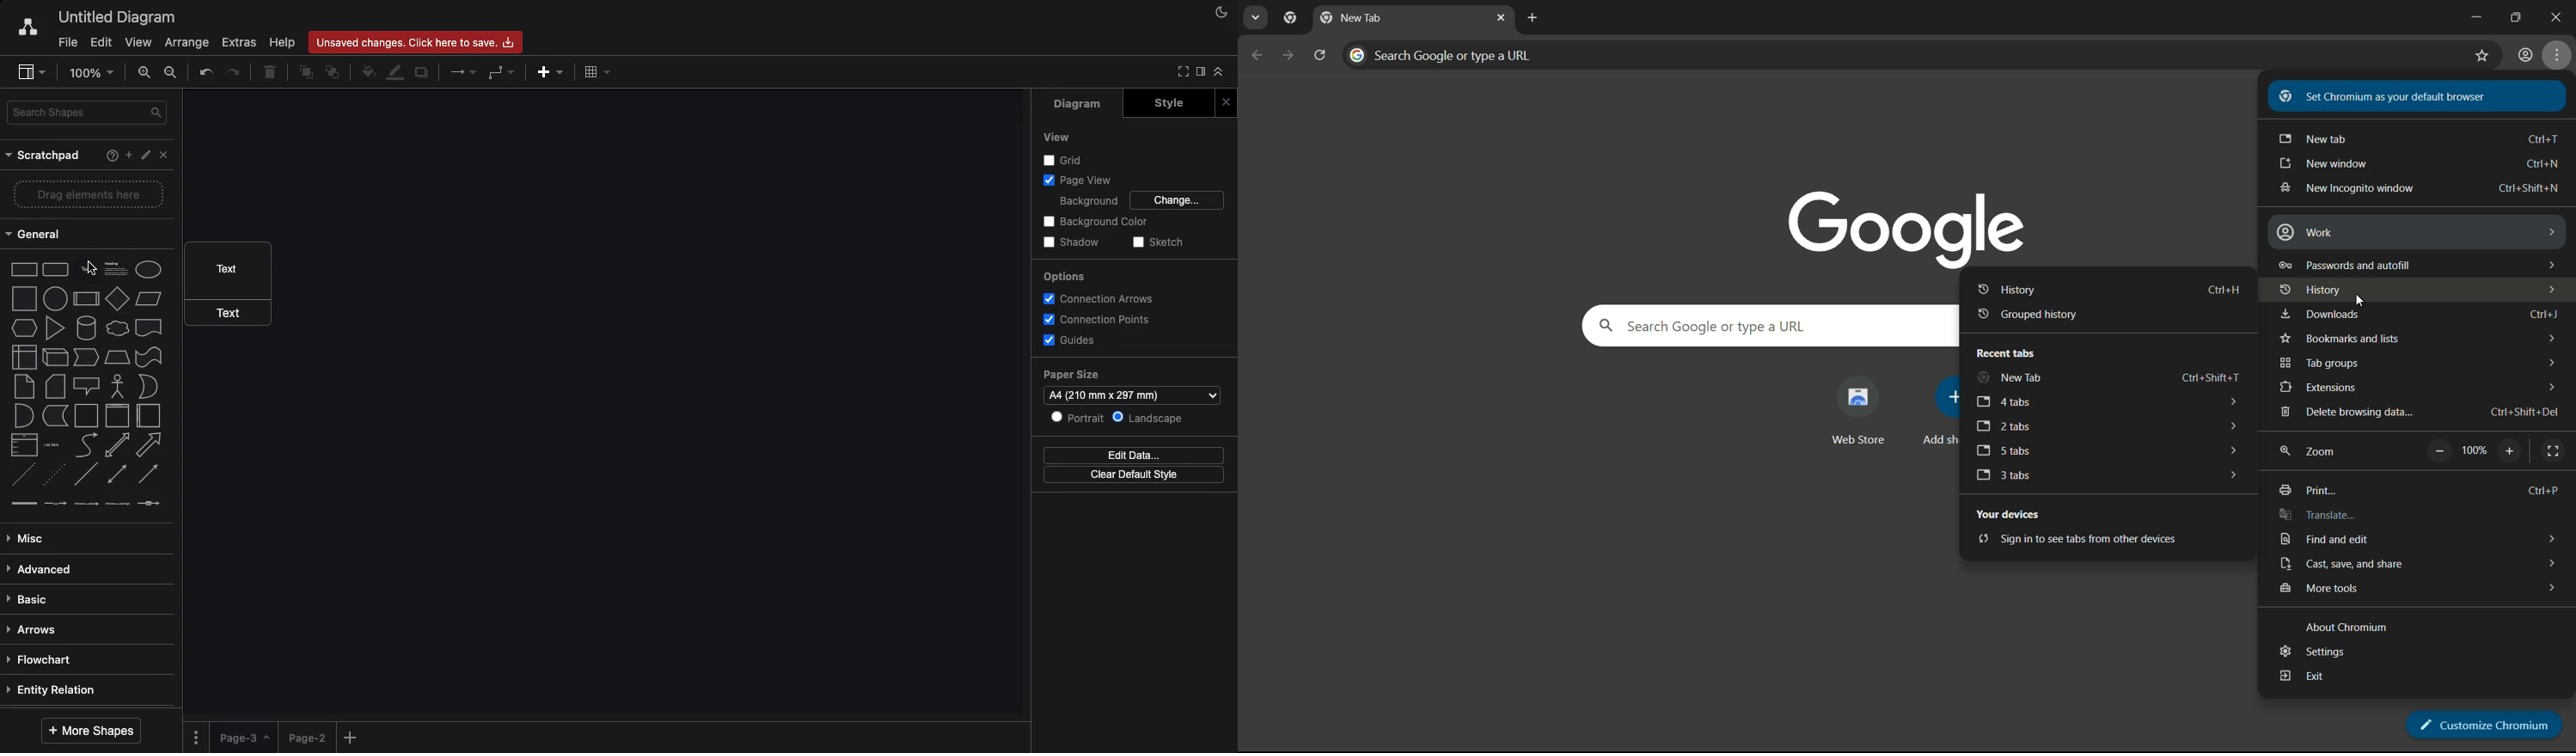 The height and width of the screenshot is (756, 2576). Describe the element at coordinates (367, 70) in the screenshot. I see `Fill ` at that location.